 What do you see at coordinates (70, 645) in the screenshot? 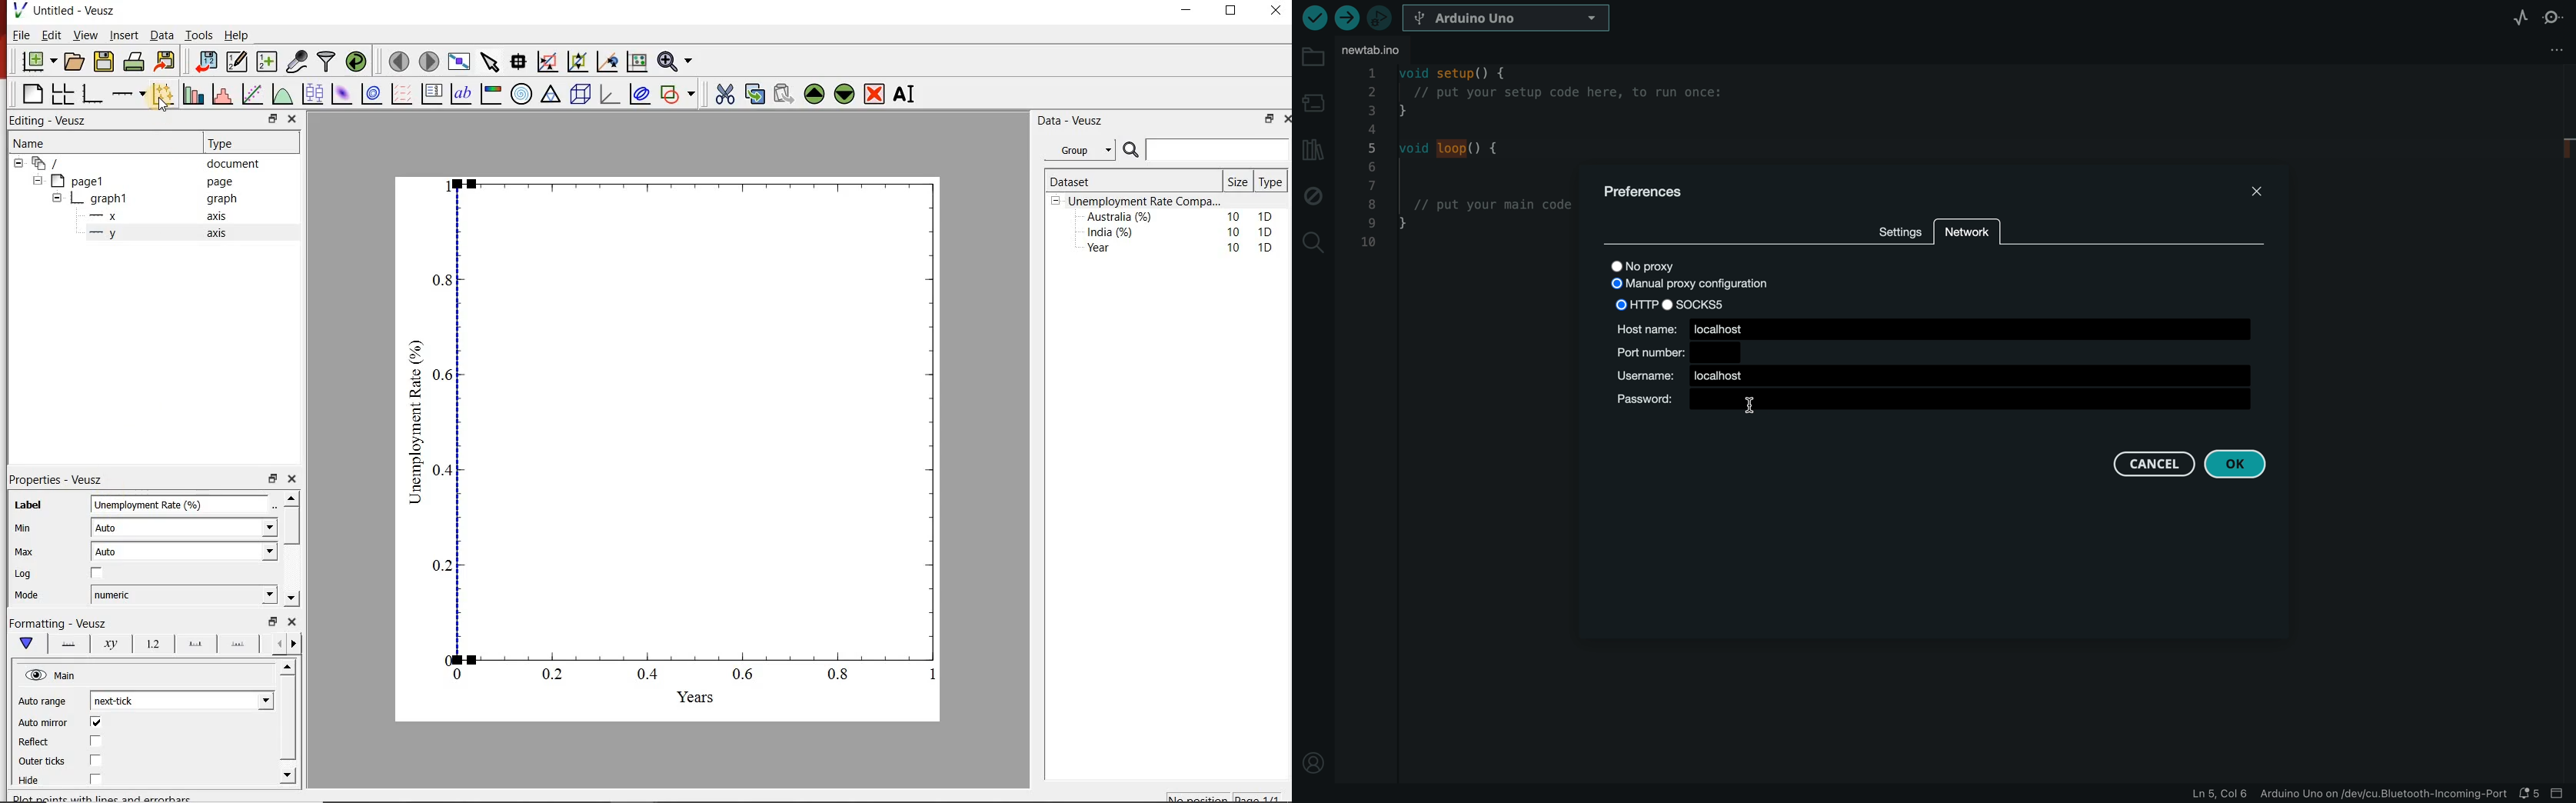
I see `axis lines` at bounding box center [70, 645].